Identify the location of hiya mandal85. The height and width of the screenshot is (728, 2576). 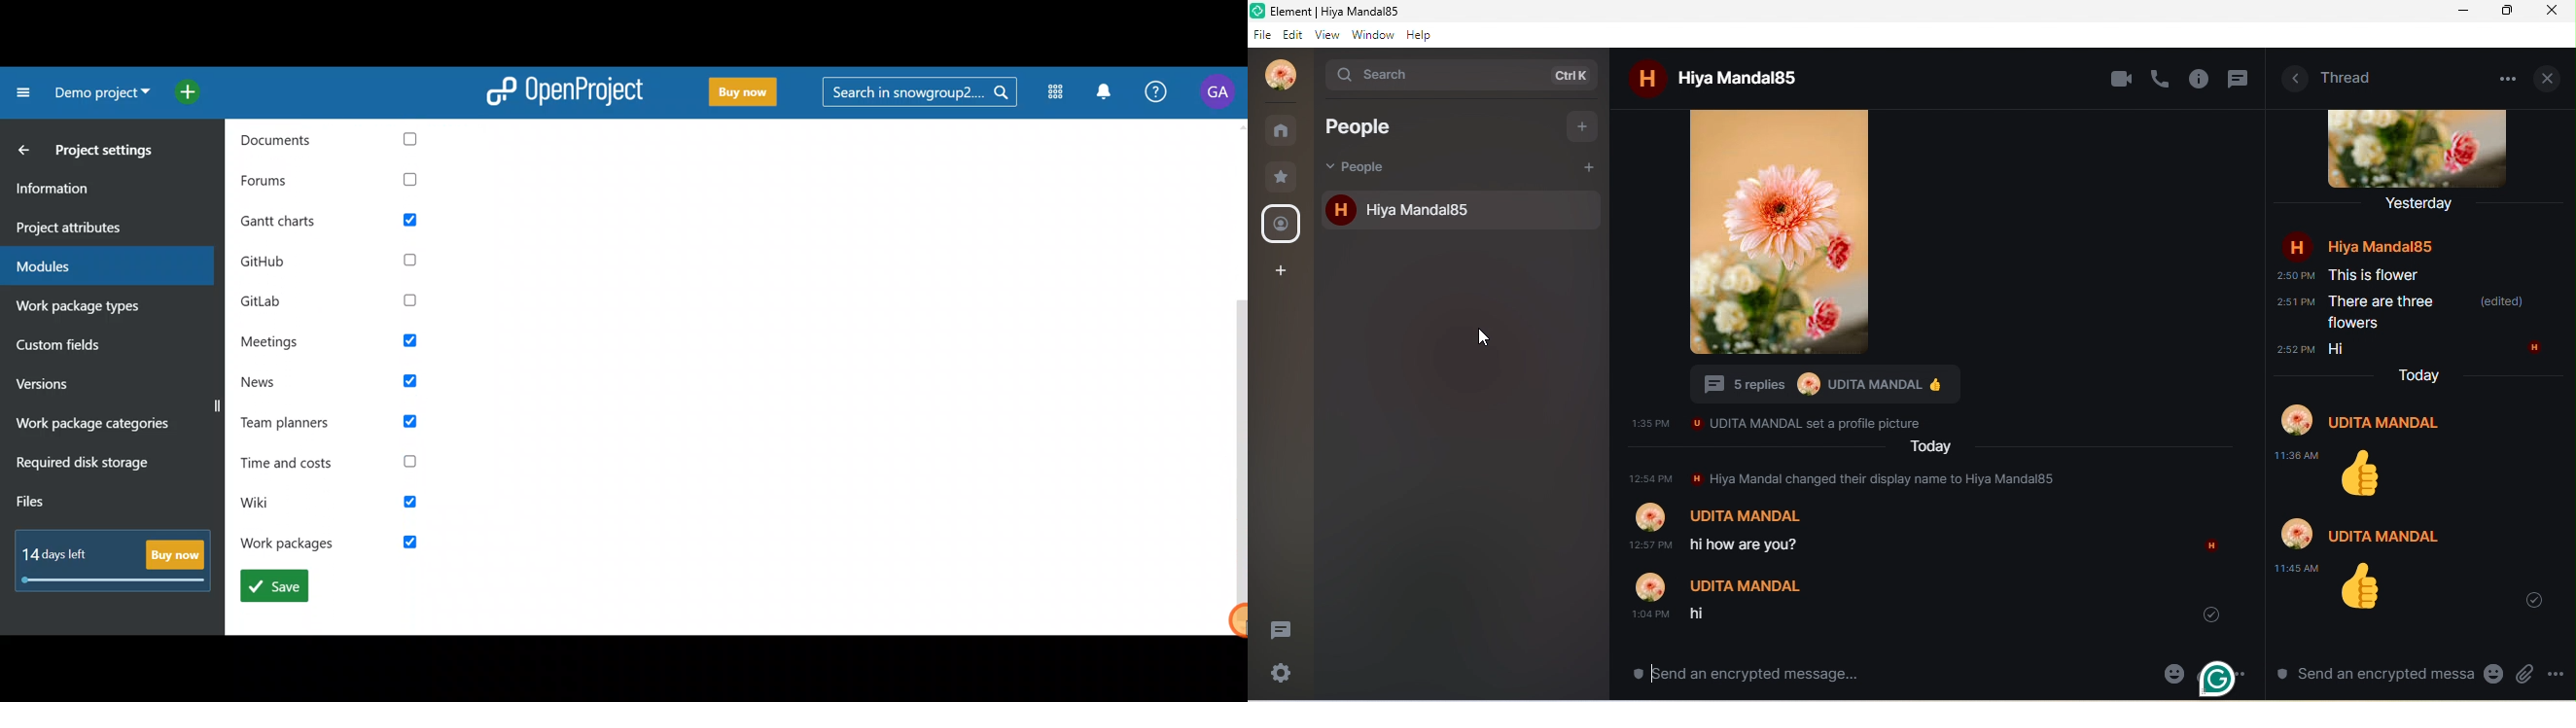
(1745, 77).